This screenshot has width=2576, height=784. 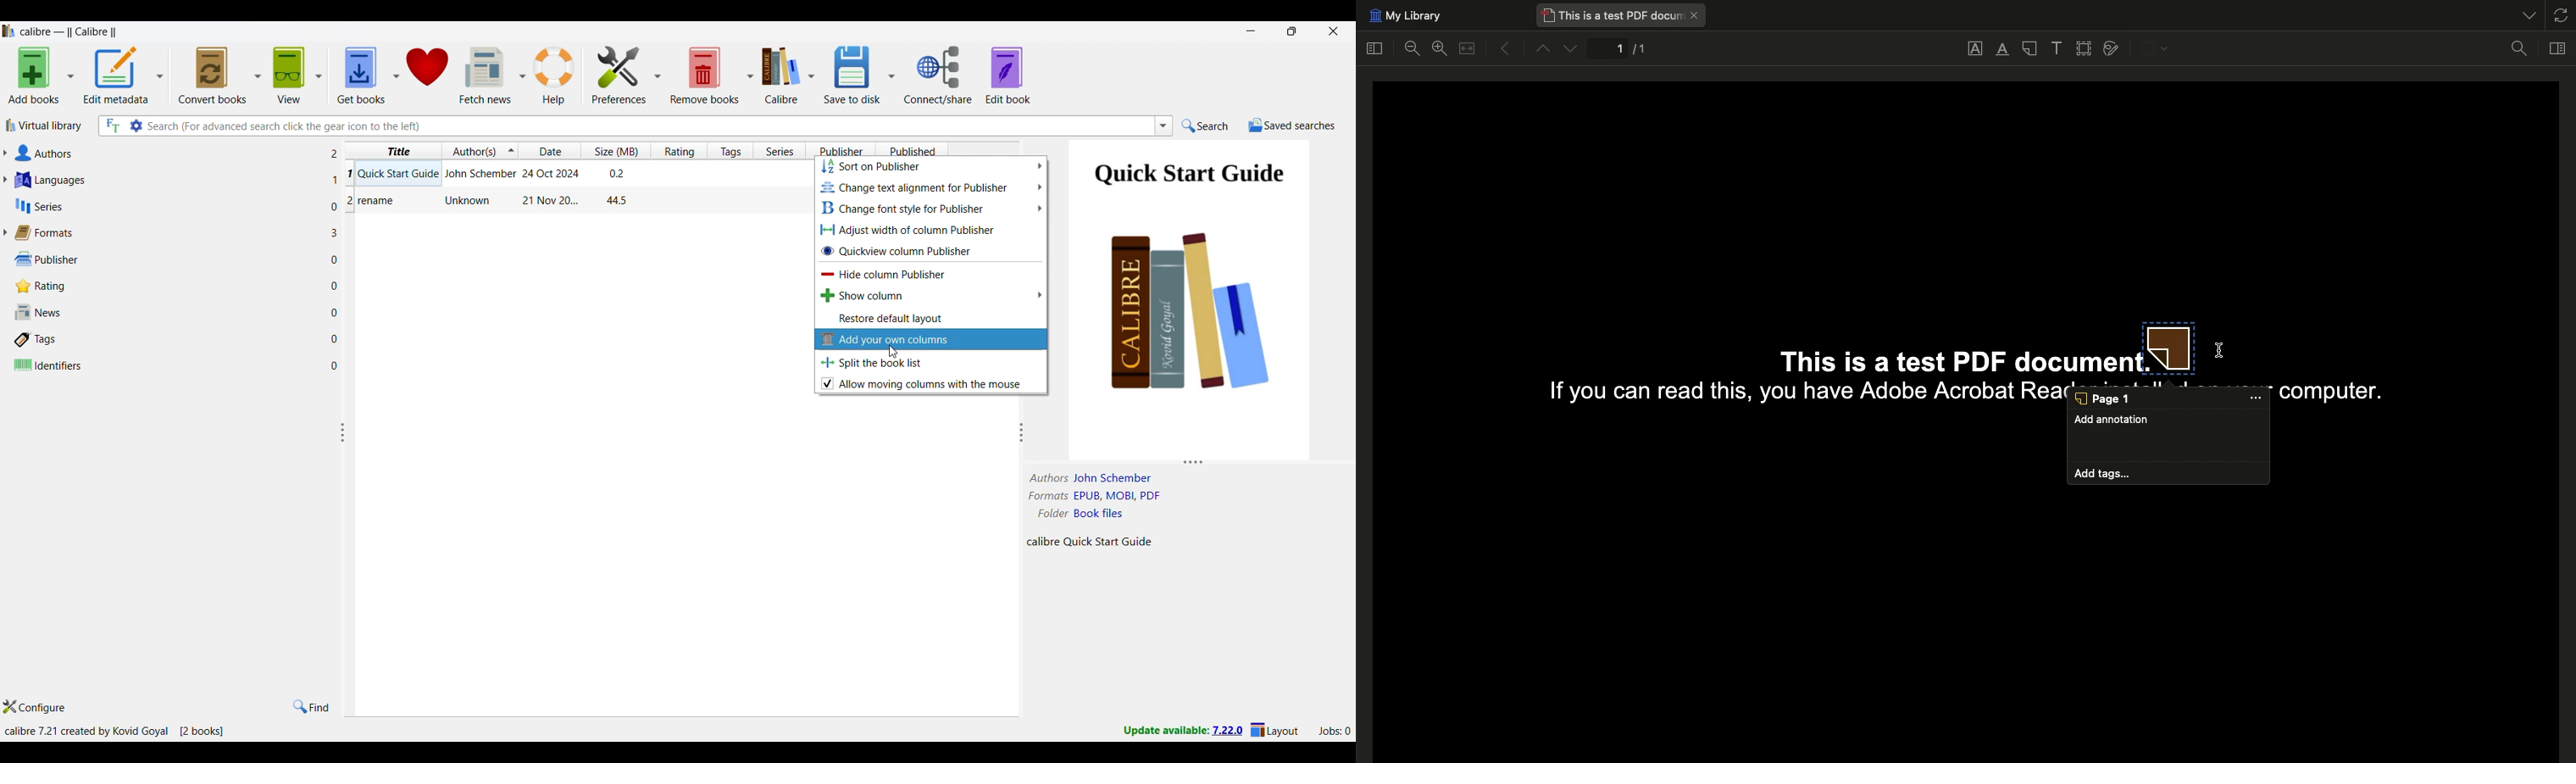 What do you see at coordinates (469, 200) in the screenshot?
I see `Author` at bounding box center [469, 200].